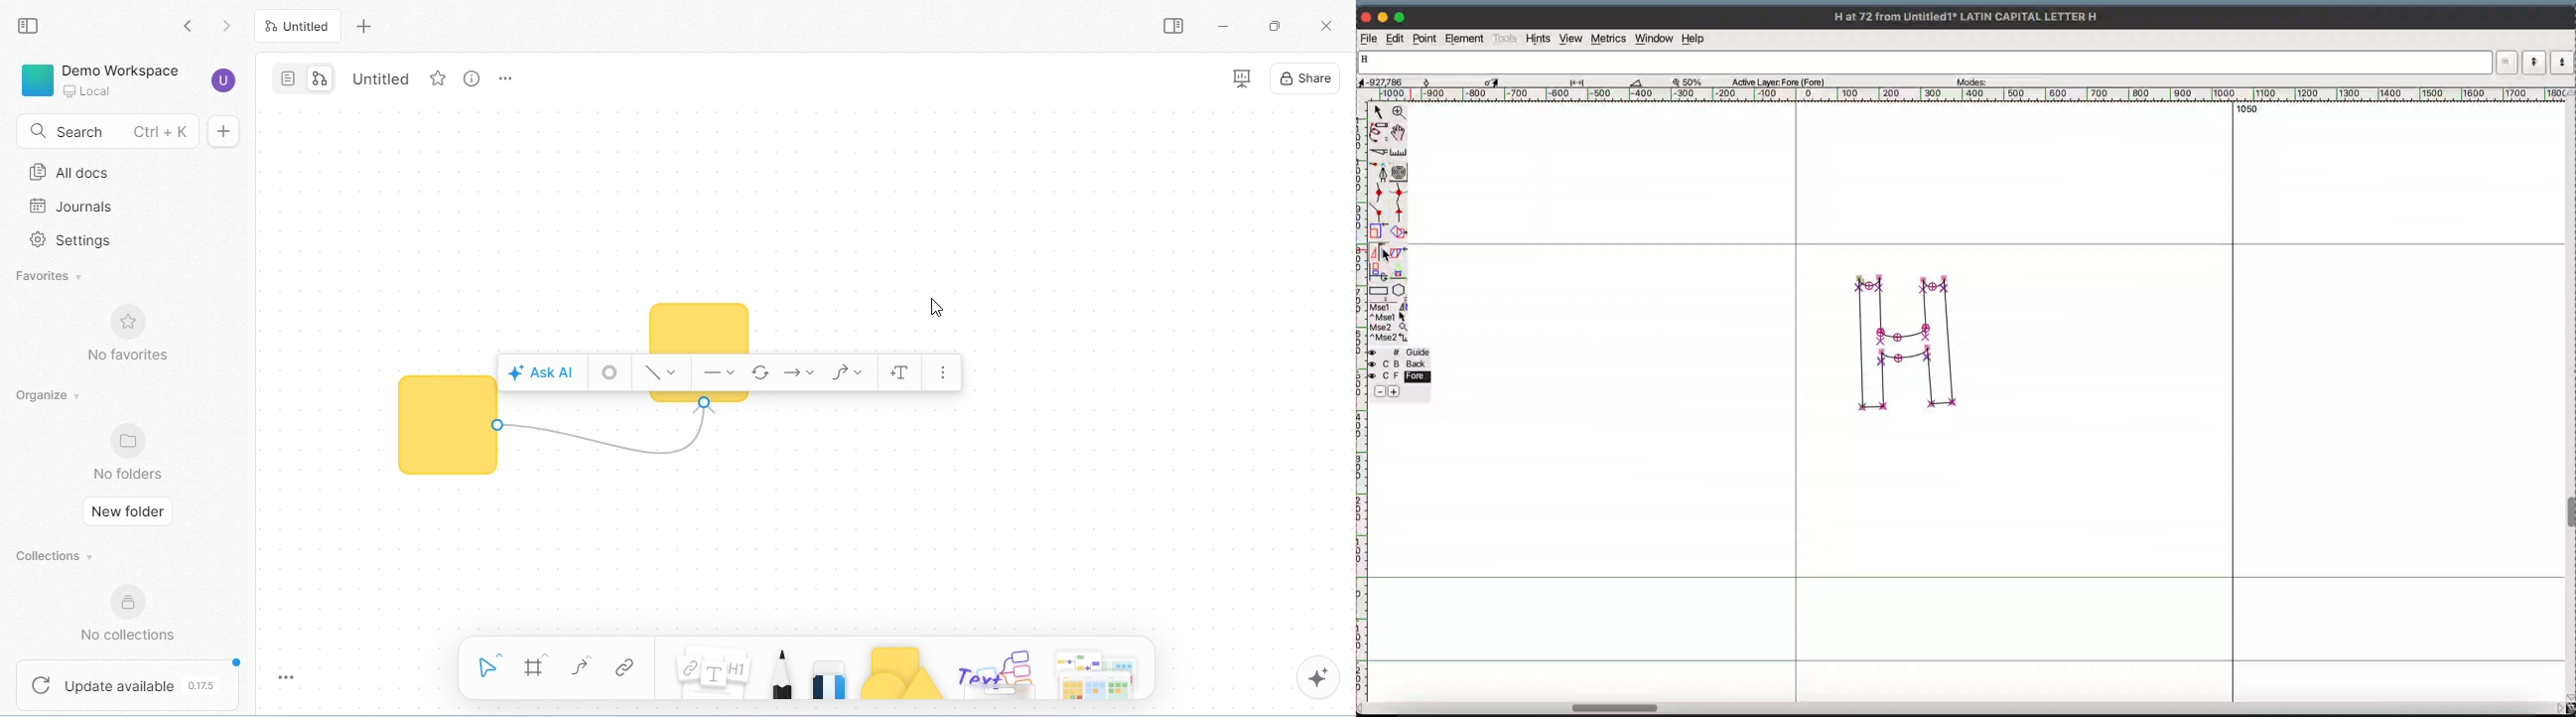 This screenshot has height=728, width=2576. I want to click on ruler, so click(1398, 152).